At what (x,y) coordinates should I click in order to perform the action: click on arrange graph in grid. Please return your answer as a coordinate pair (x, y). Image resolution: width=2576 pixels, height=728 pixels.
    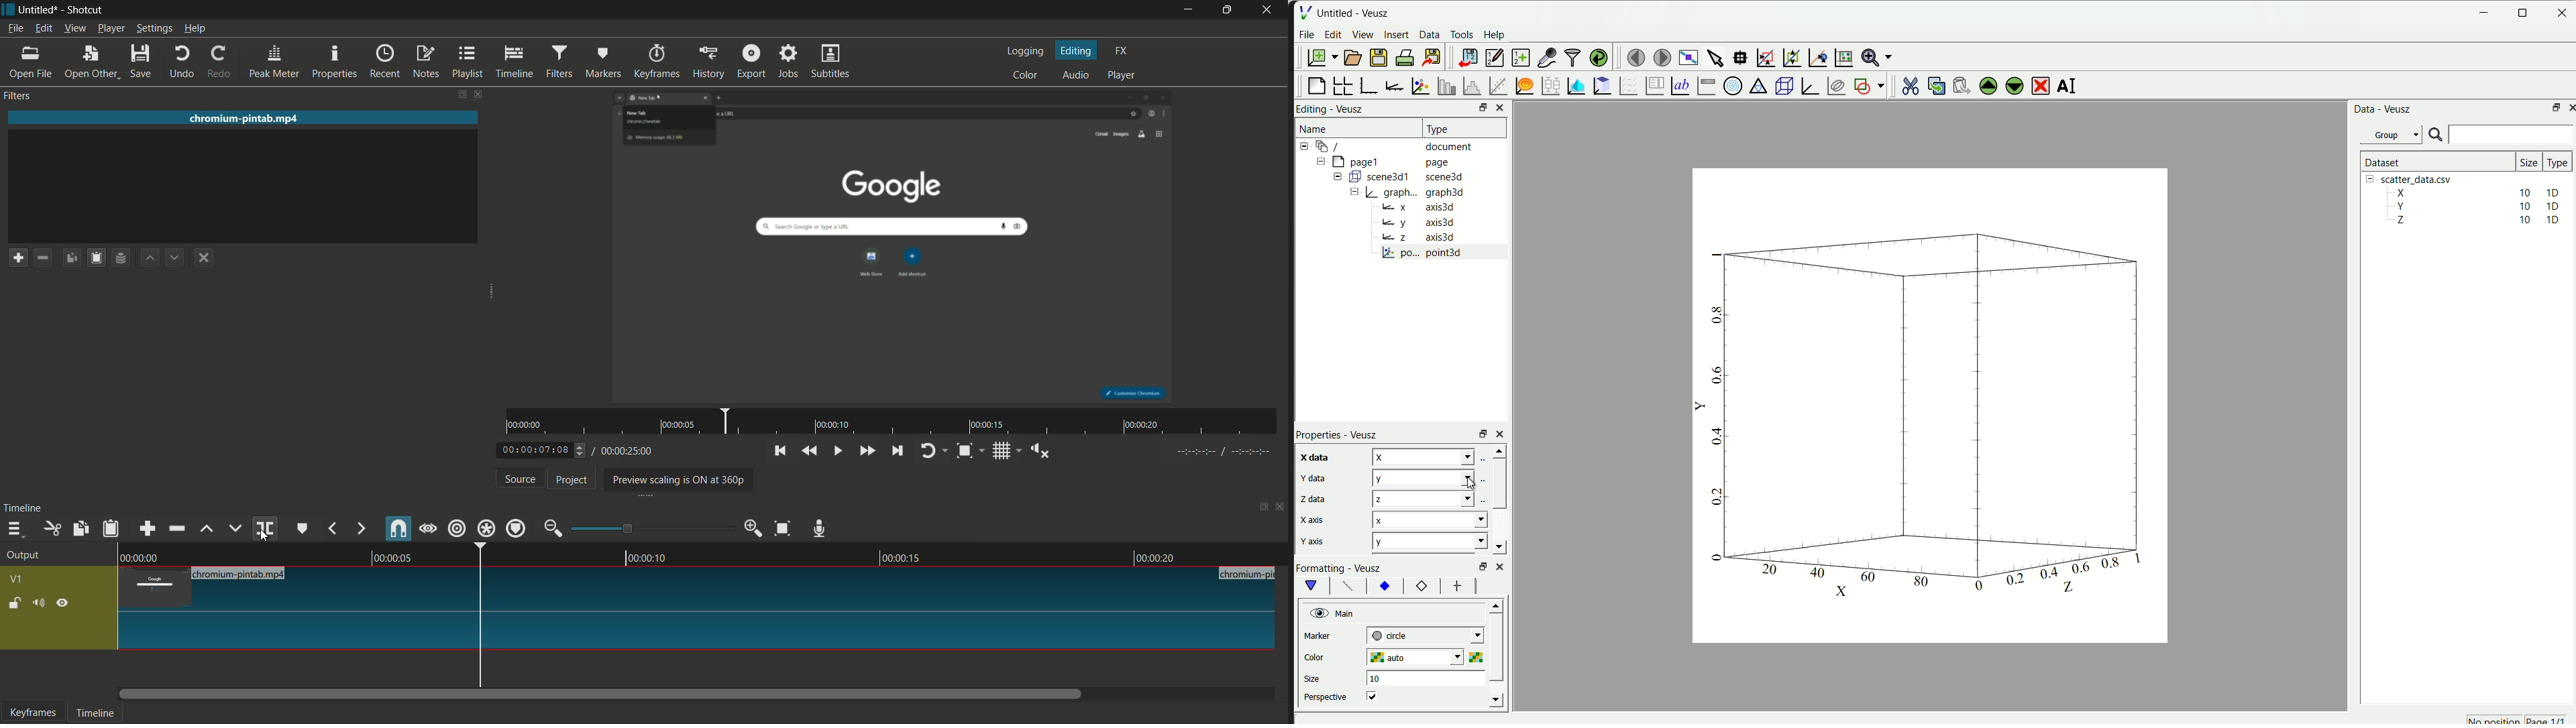
    Looking at the image, I should click on (1342, 84).